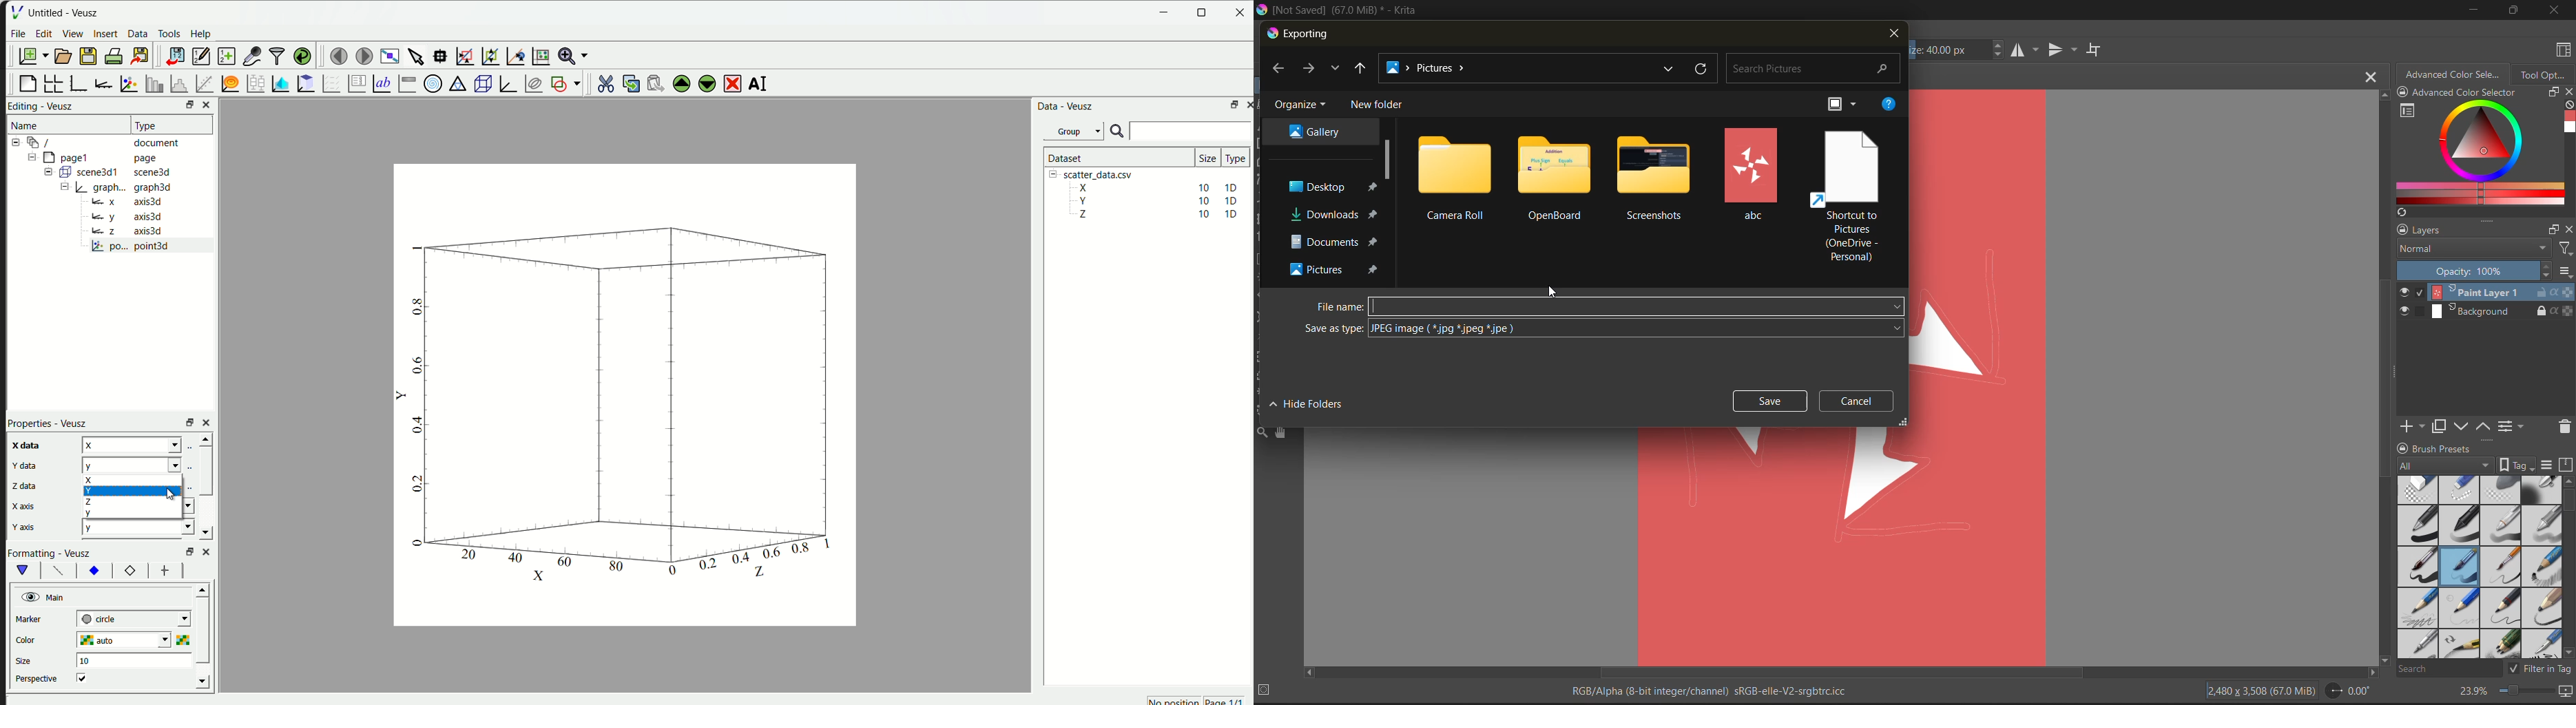 The image size is (2576, 728). Describe the element at coordinates (2347, 691) in the screenshot. I see `flip angle` at that location.